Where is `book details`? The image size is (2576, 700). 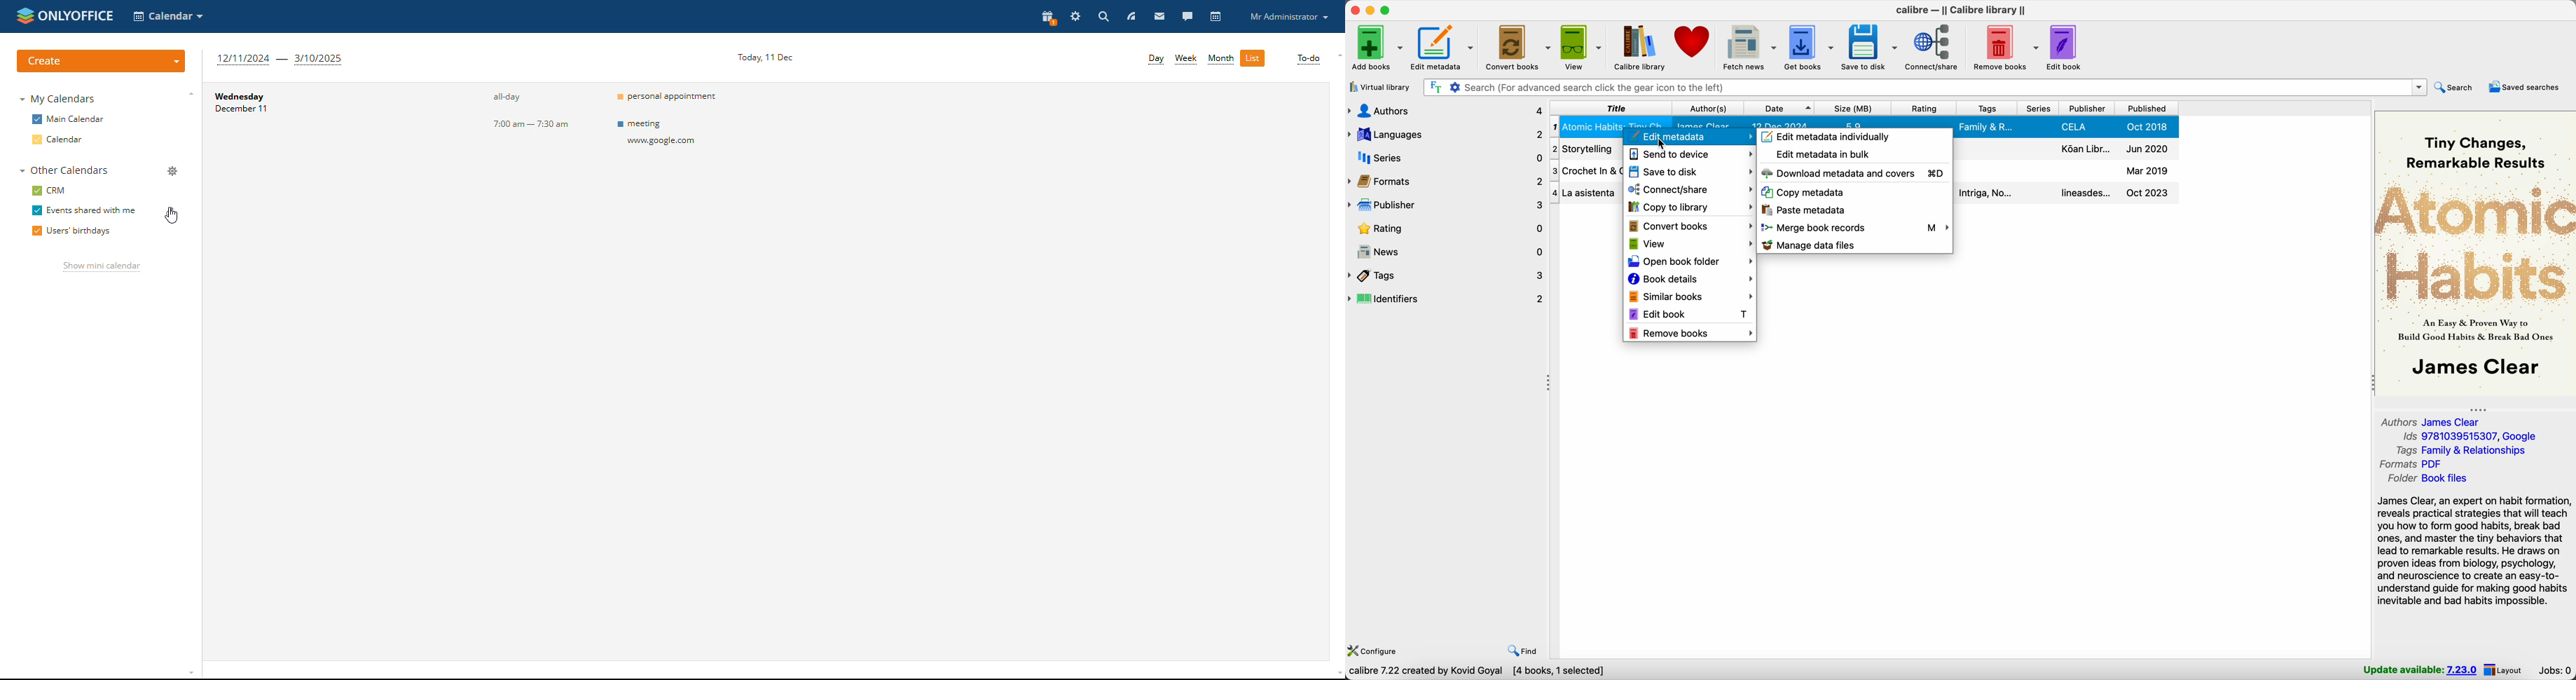
book details is located at coordinates (1691, 278).